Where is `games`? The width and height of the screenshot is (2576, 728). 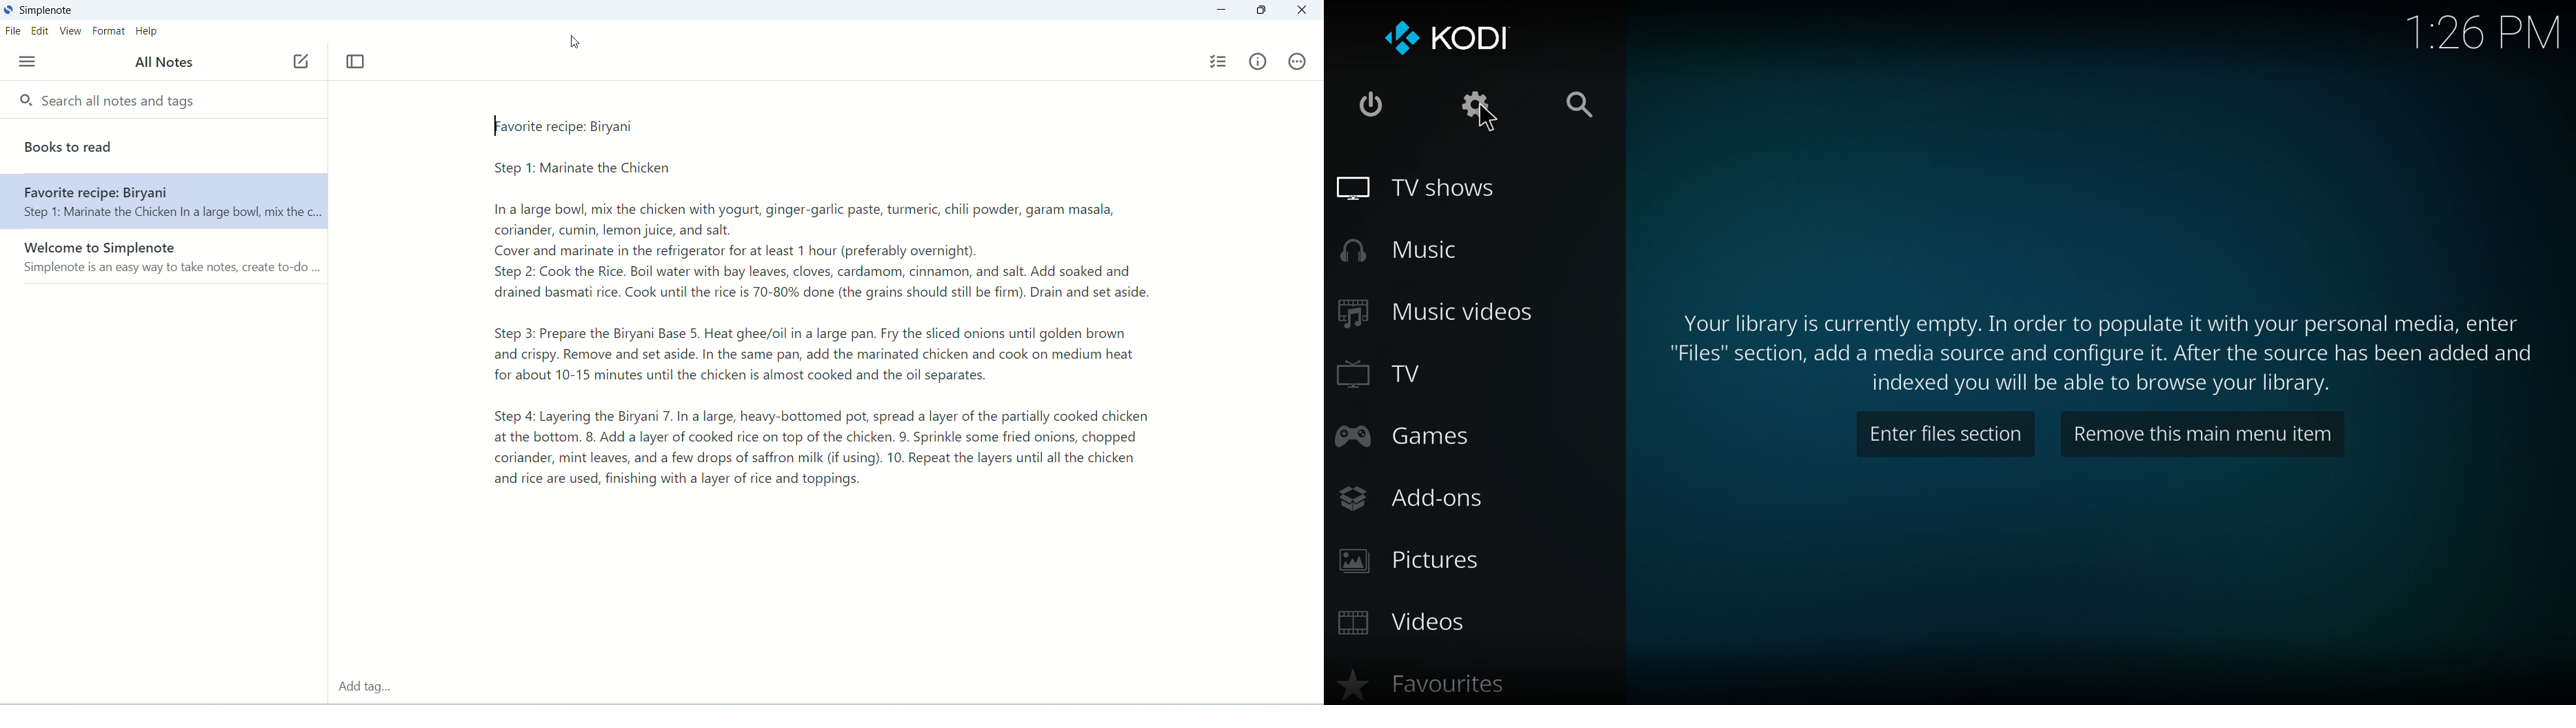 games is located at coordinates (1420, 435).